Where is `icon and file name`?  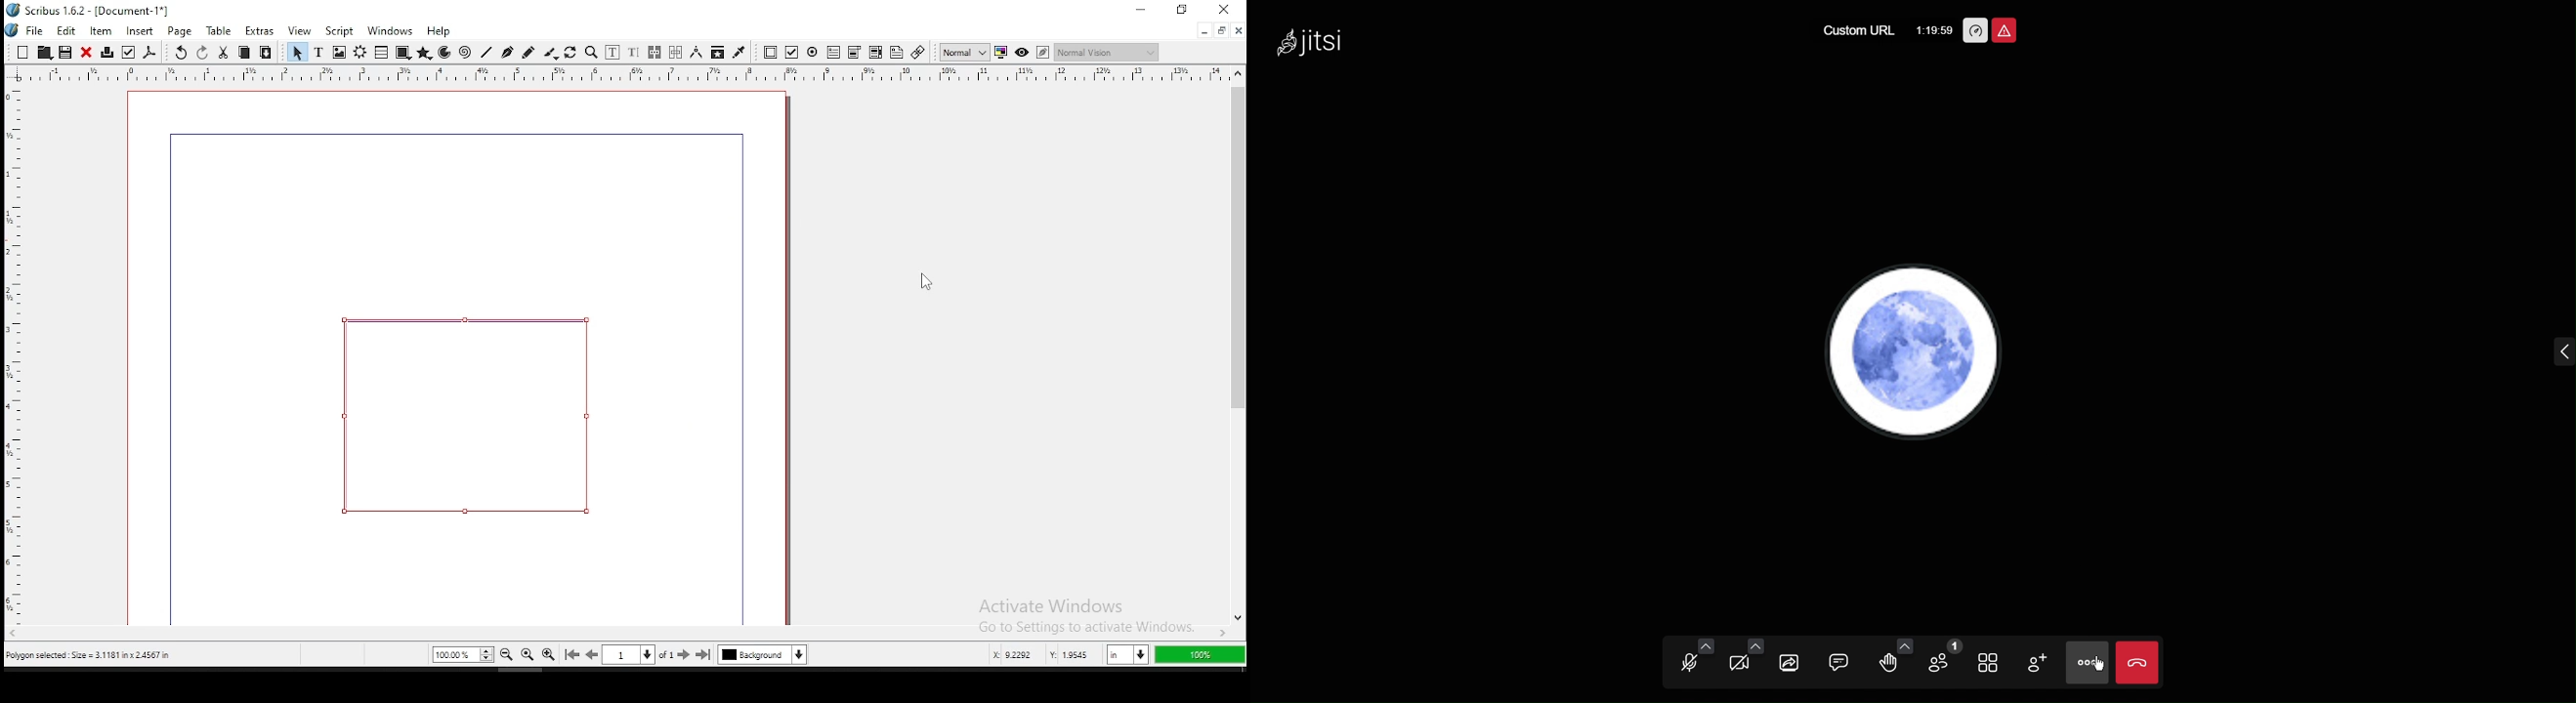 icon and file name is located at coordinates (89, 11).